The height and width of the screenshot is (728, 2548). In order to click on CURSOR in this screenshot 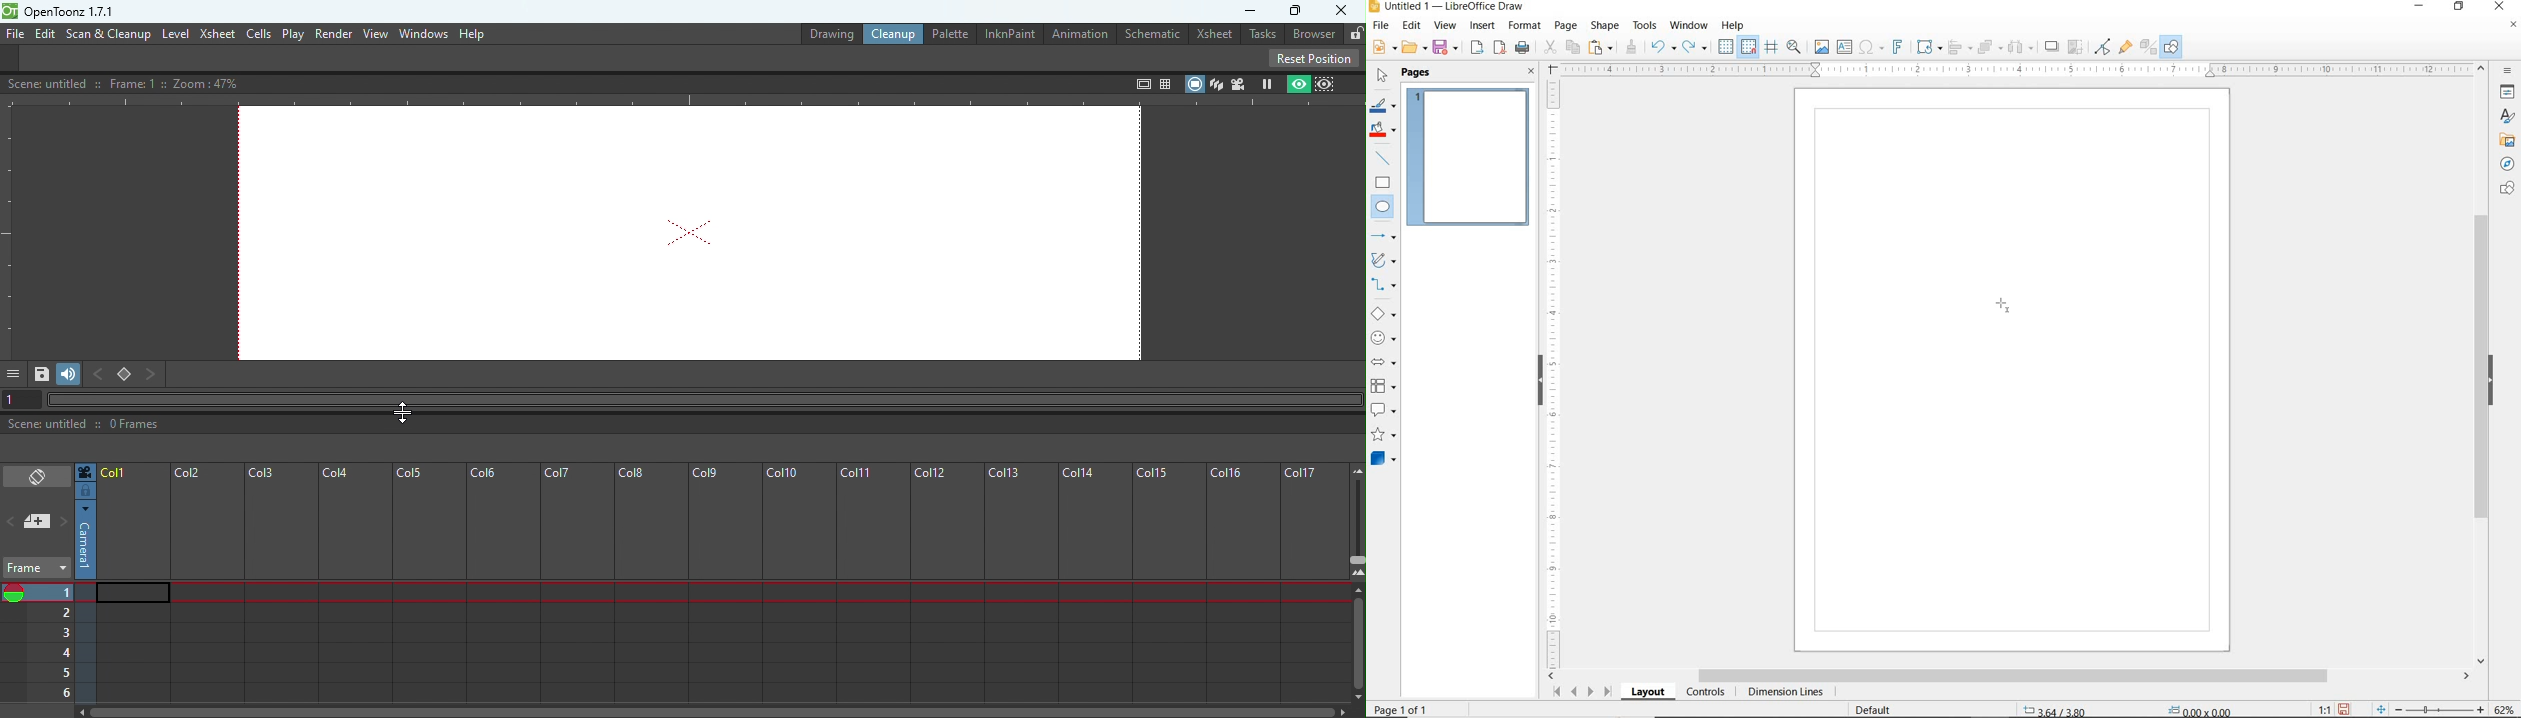, I will do `click(1396, 217)`.